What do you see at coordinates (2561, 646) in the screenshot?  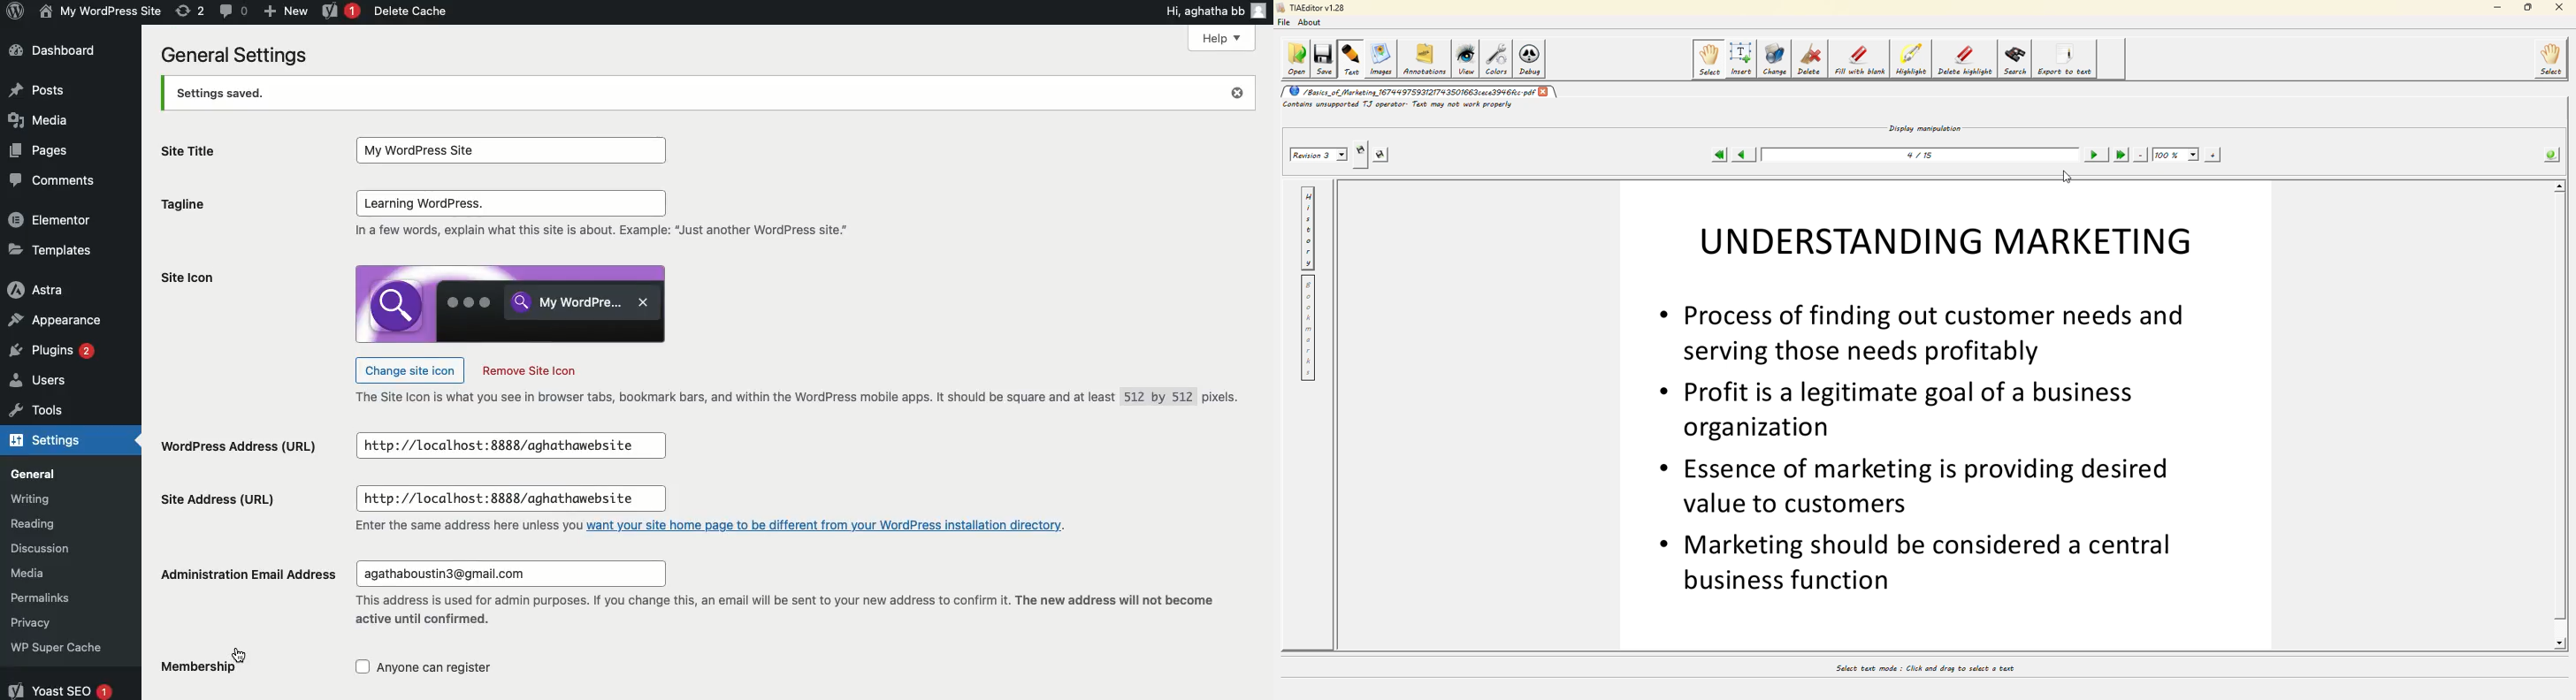 I see `scroll down` at bounding box center [2561, 646].